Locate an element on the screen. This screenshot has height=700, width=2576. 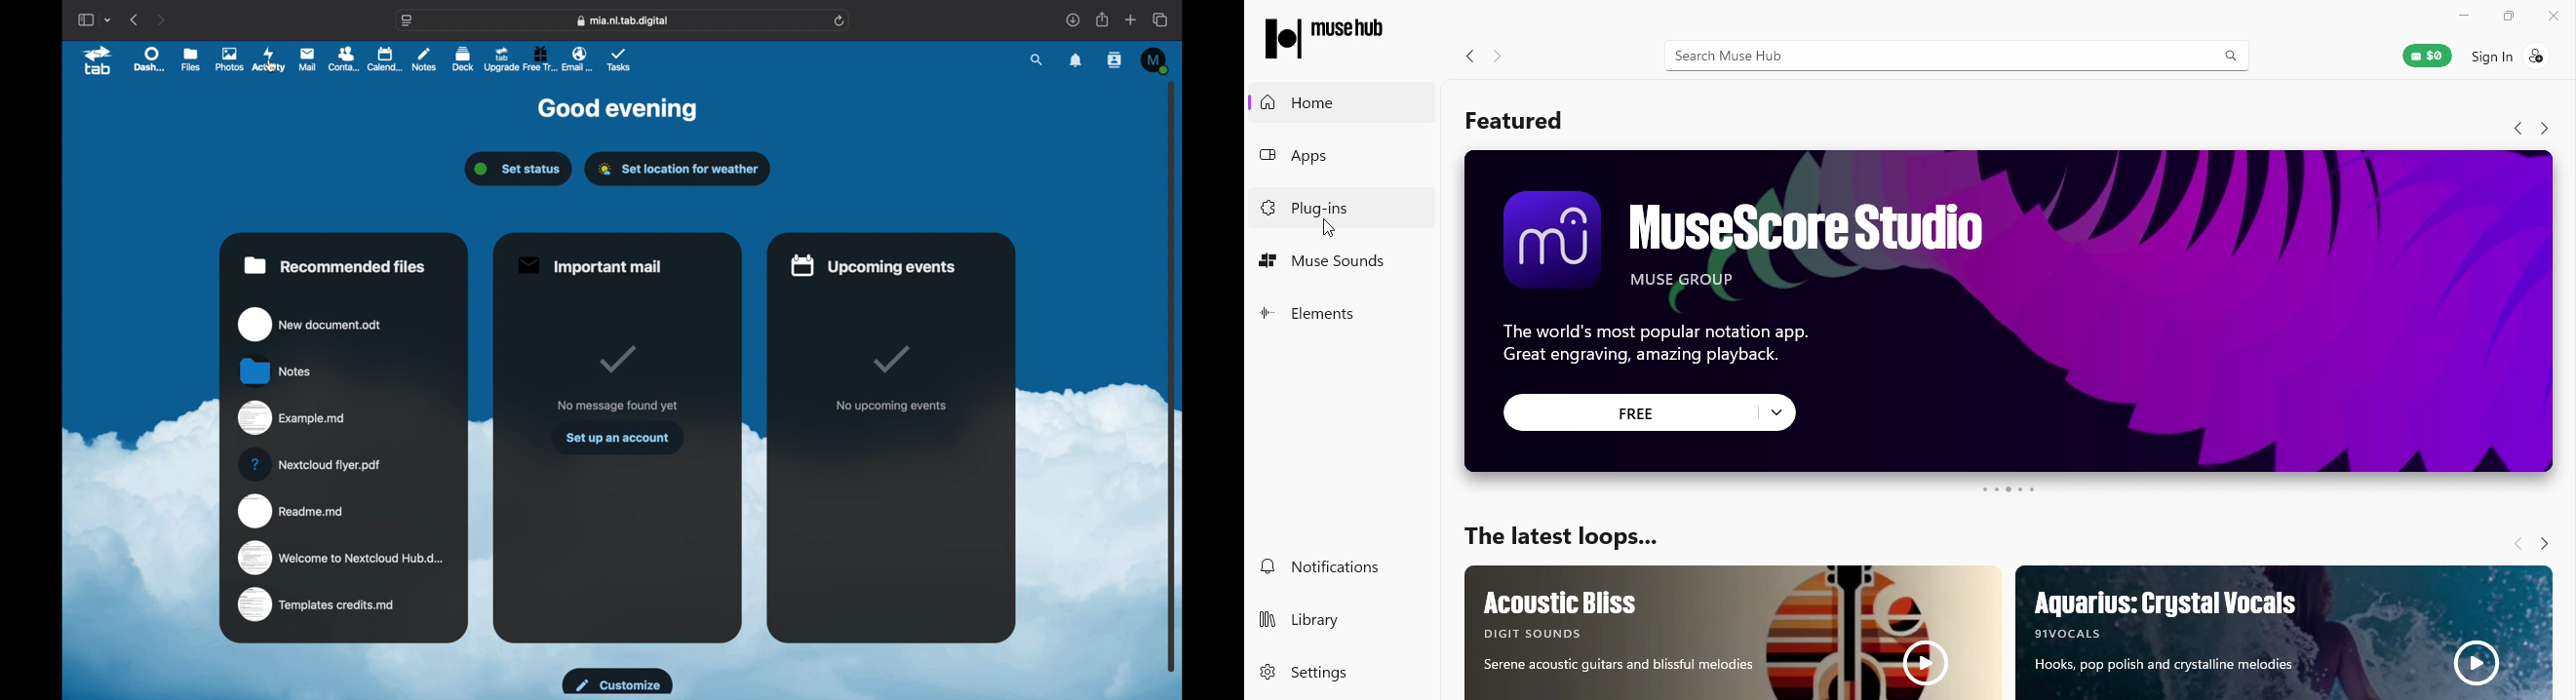
readme.md is located at coordinates (291, 511).